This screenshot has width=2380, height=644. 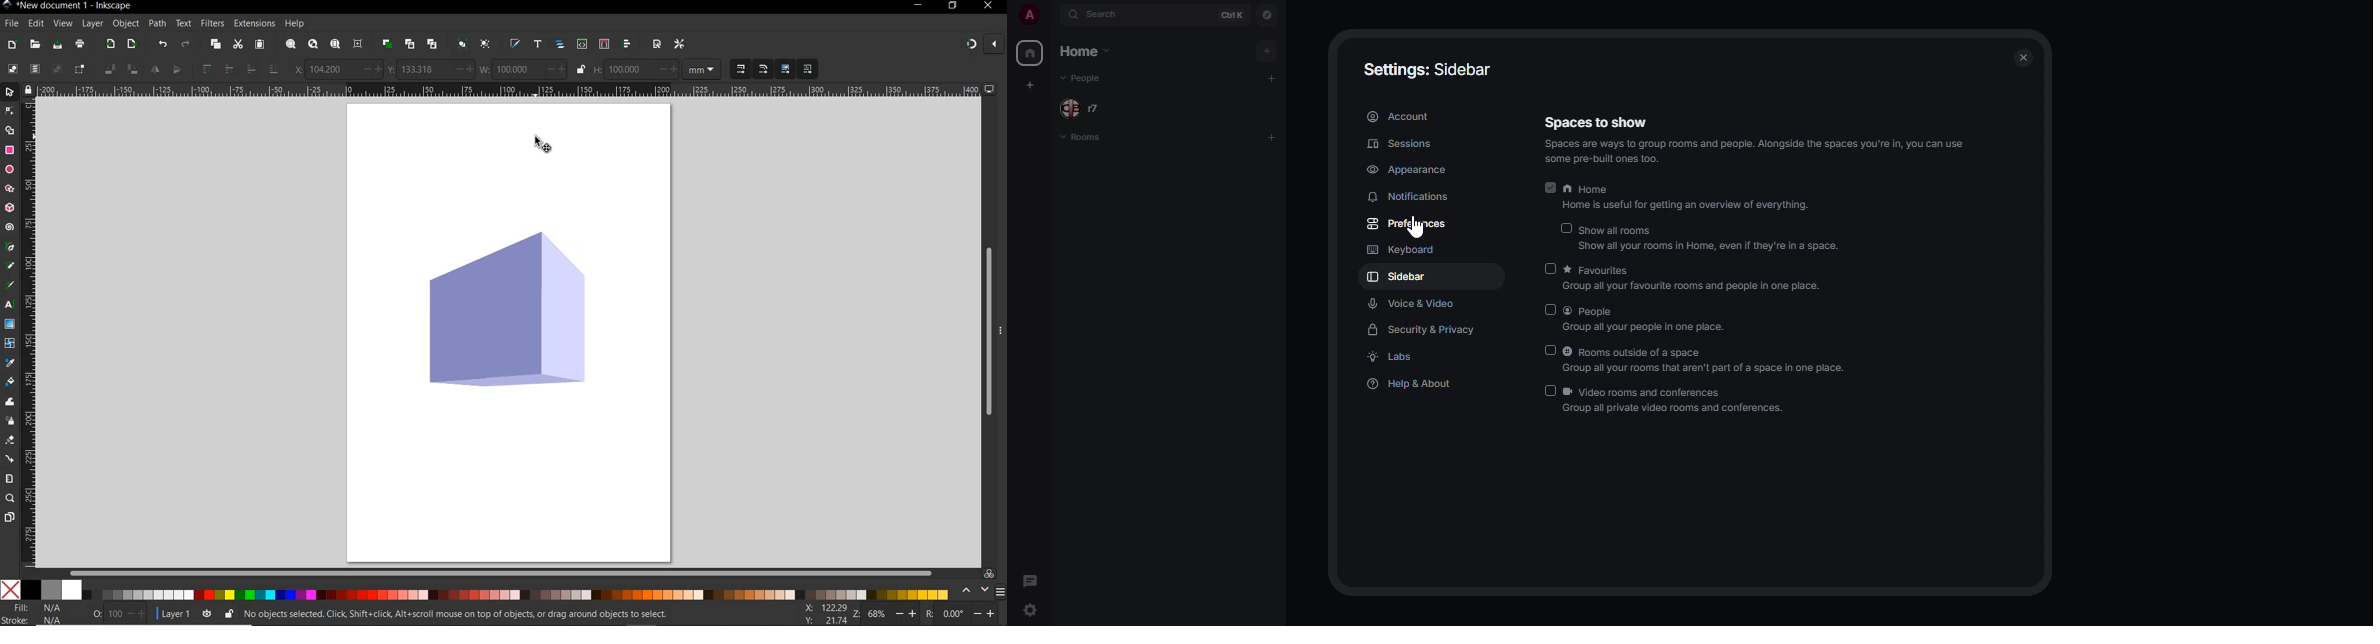 I want to click on text tool, so click(x=9, y=306).